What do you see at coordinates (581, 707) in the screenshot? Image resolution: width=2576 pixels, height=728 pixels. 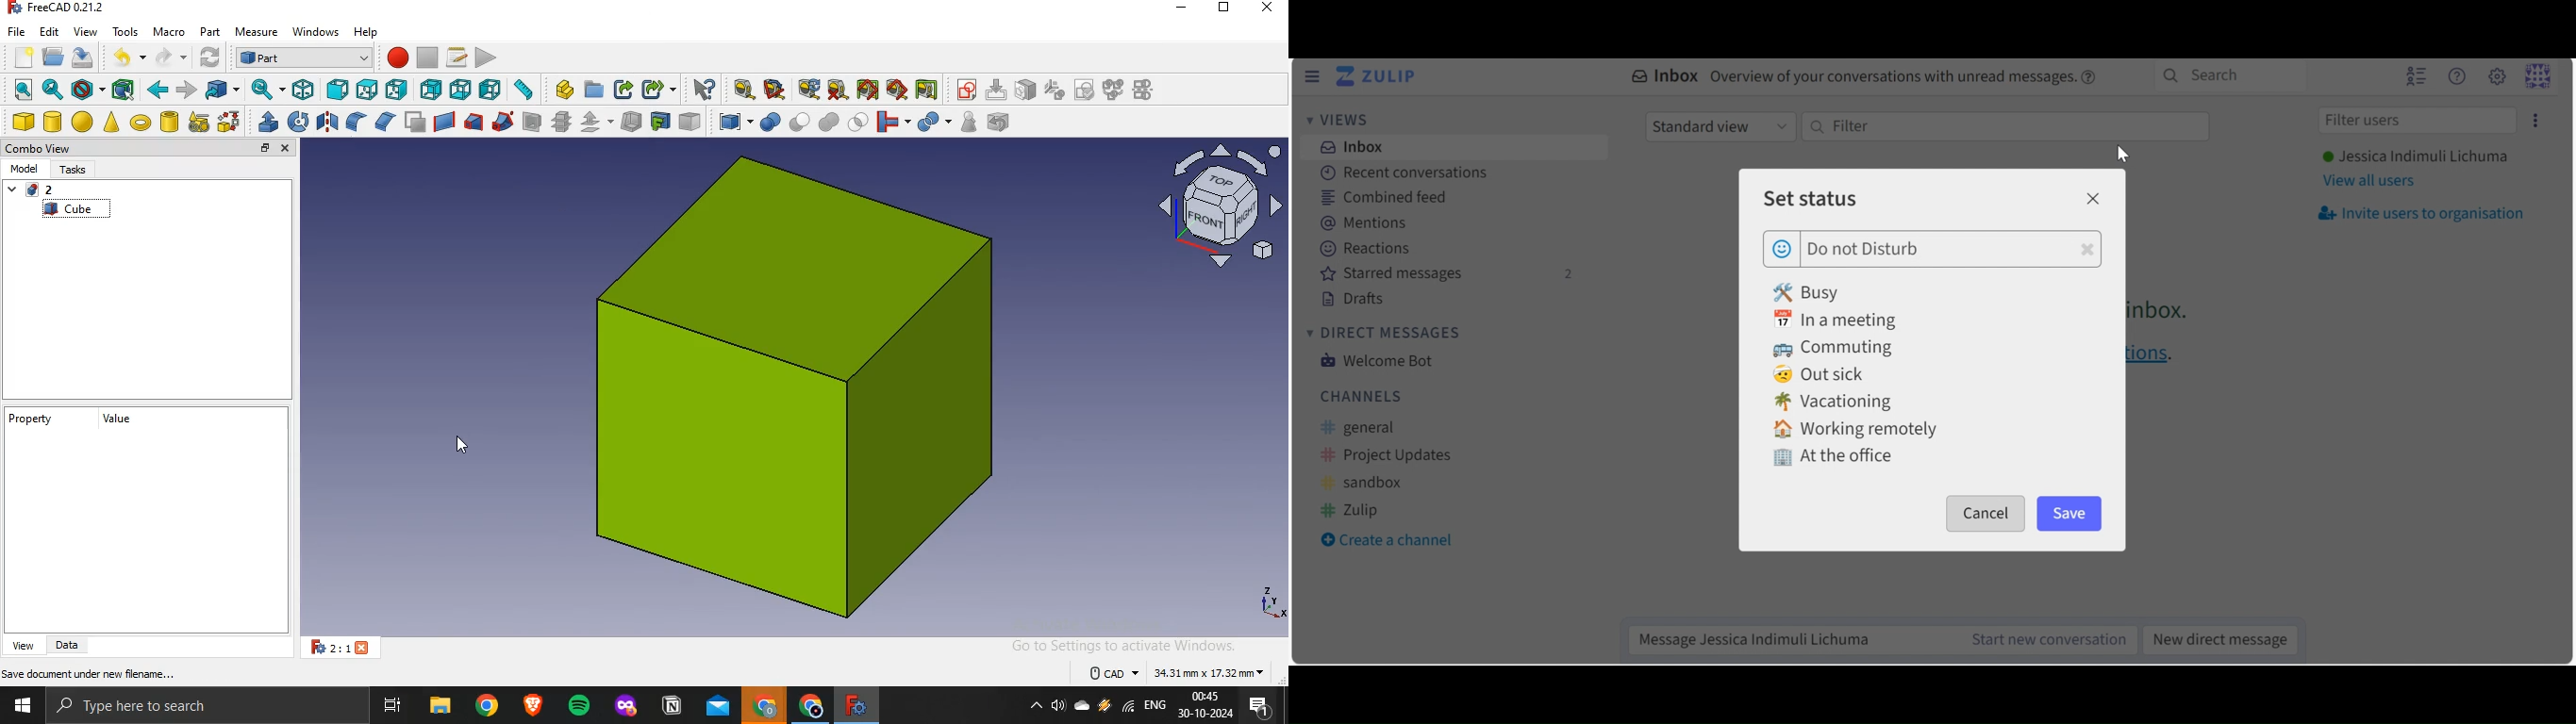 I see `spotify` at bounding box center [581, 707].